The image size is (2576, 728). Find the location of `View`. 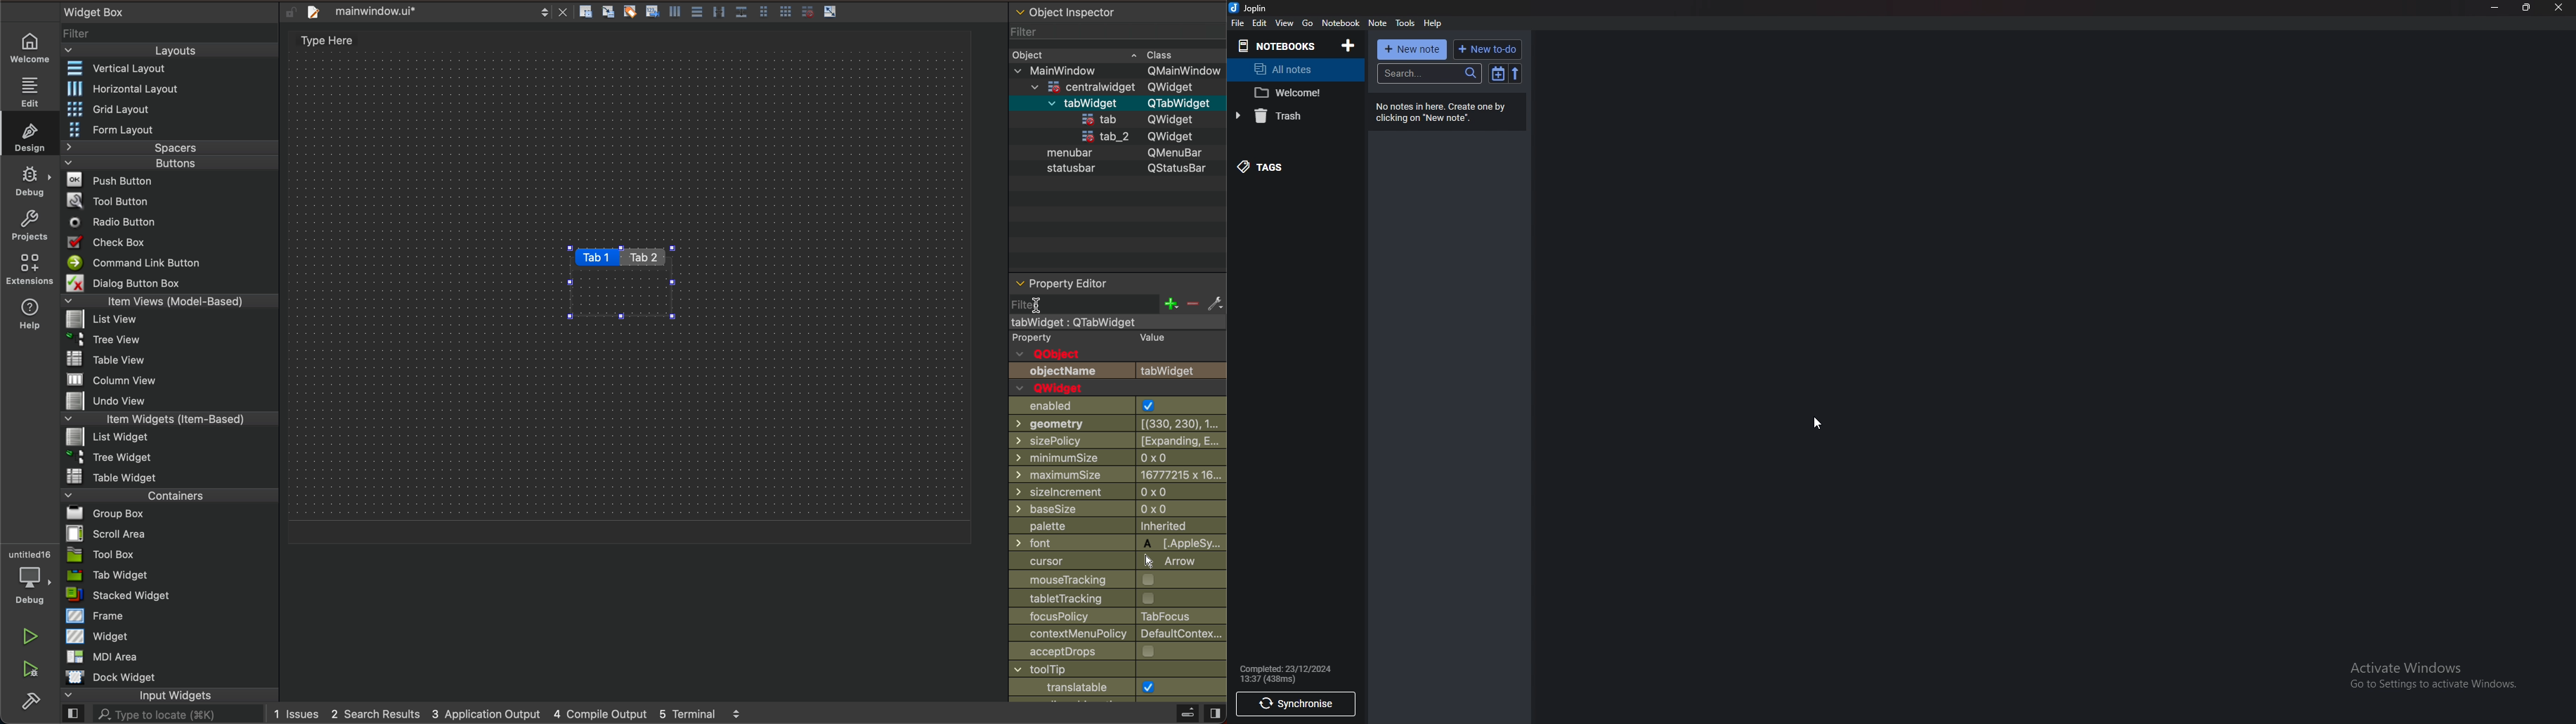

View is located at coordinates (1285, 22).